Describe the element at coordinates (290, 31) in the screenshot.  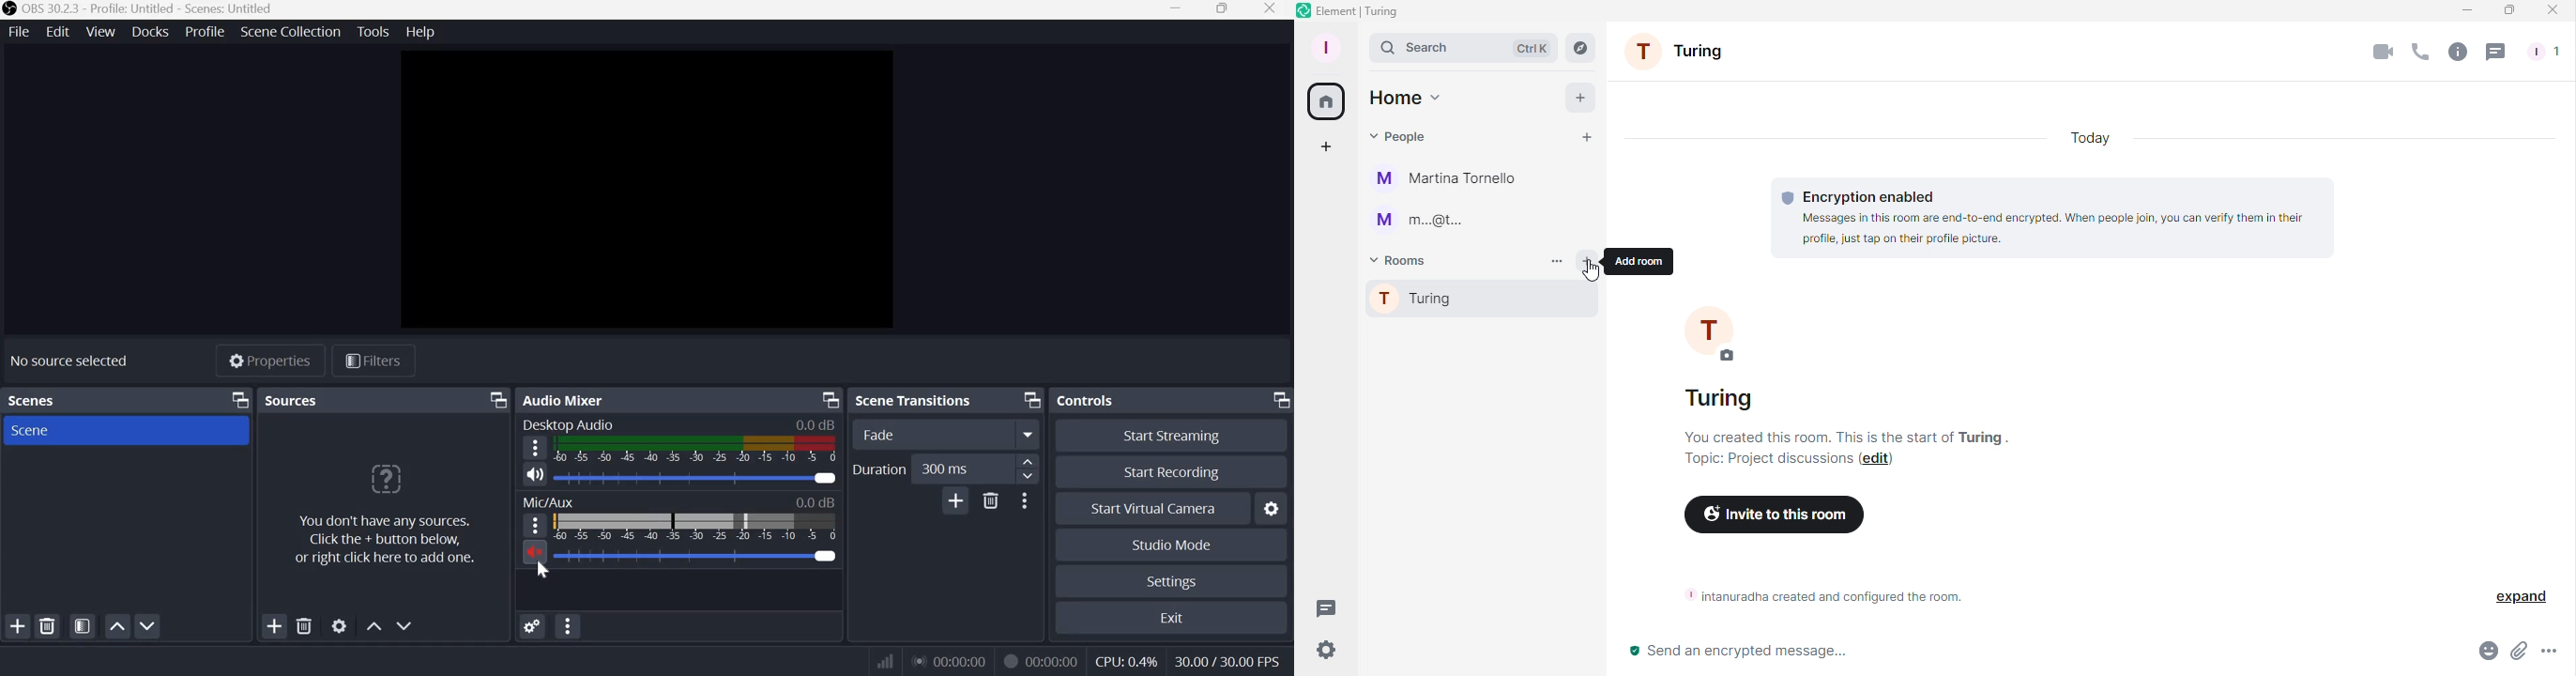
I see `Scene Collection` at that location.